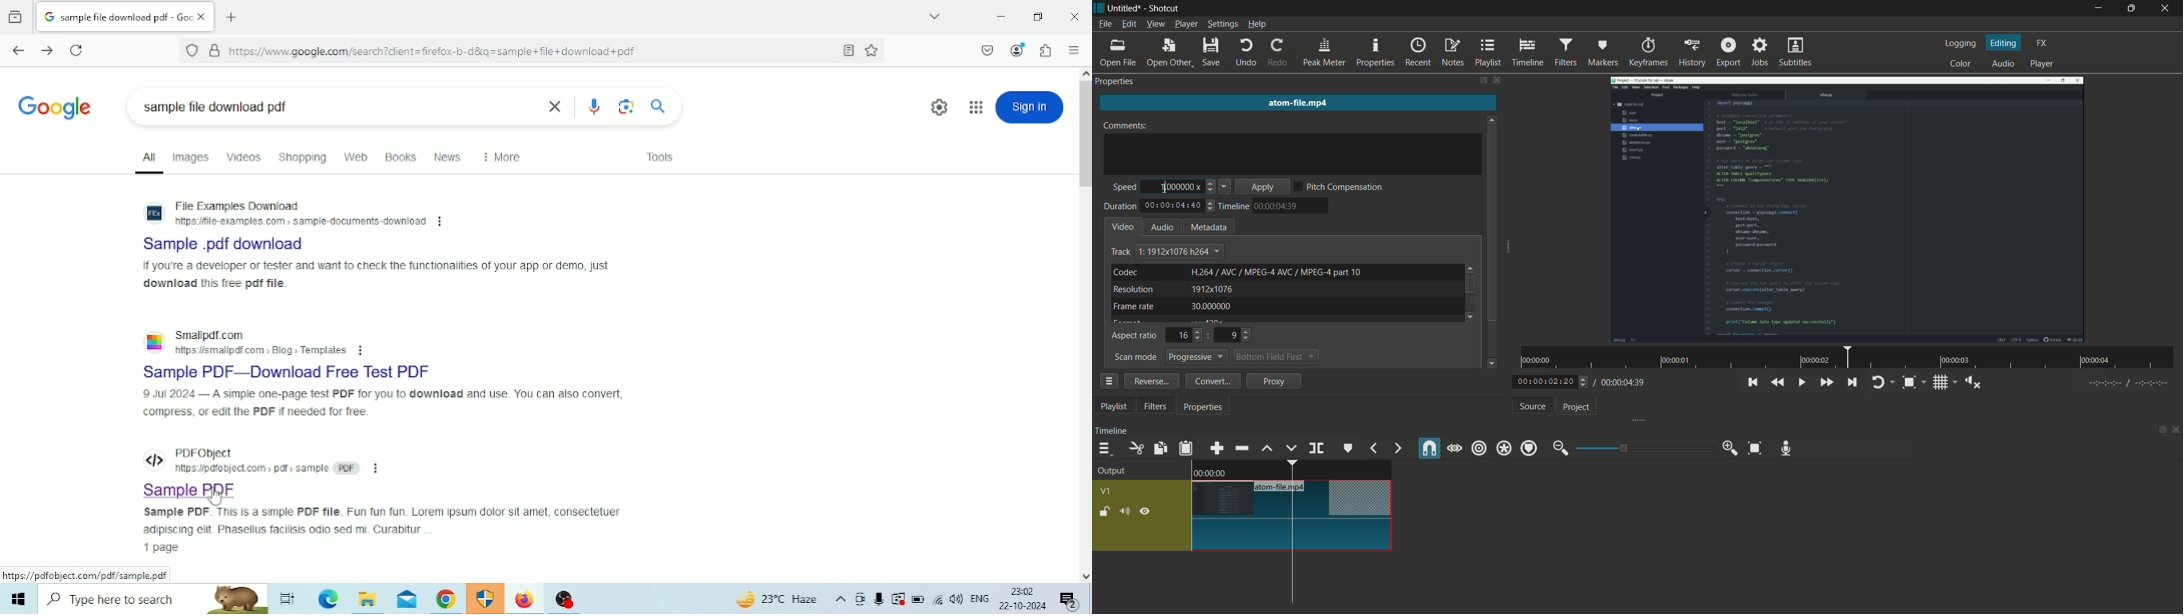 The height and width of the screenshot is (616, 2184). What do you see at coordinates (1120, 252) in the screenshot?
I see `track` at bounding box center [1120, 252].